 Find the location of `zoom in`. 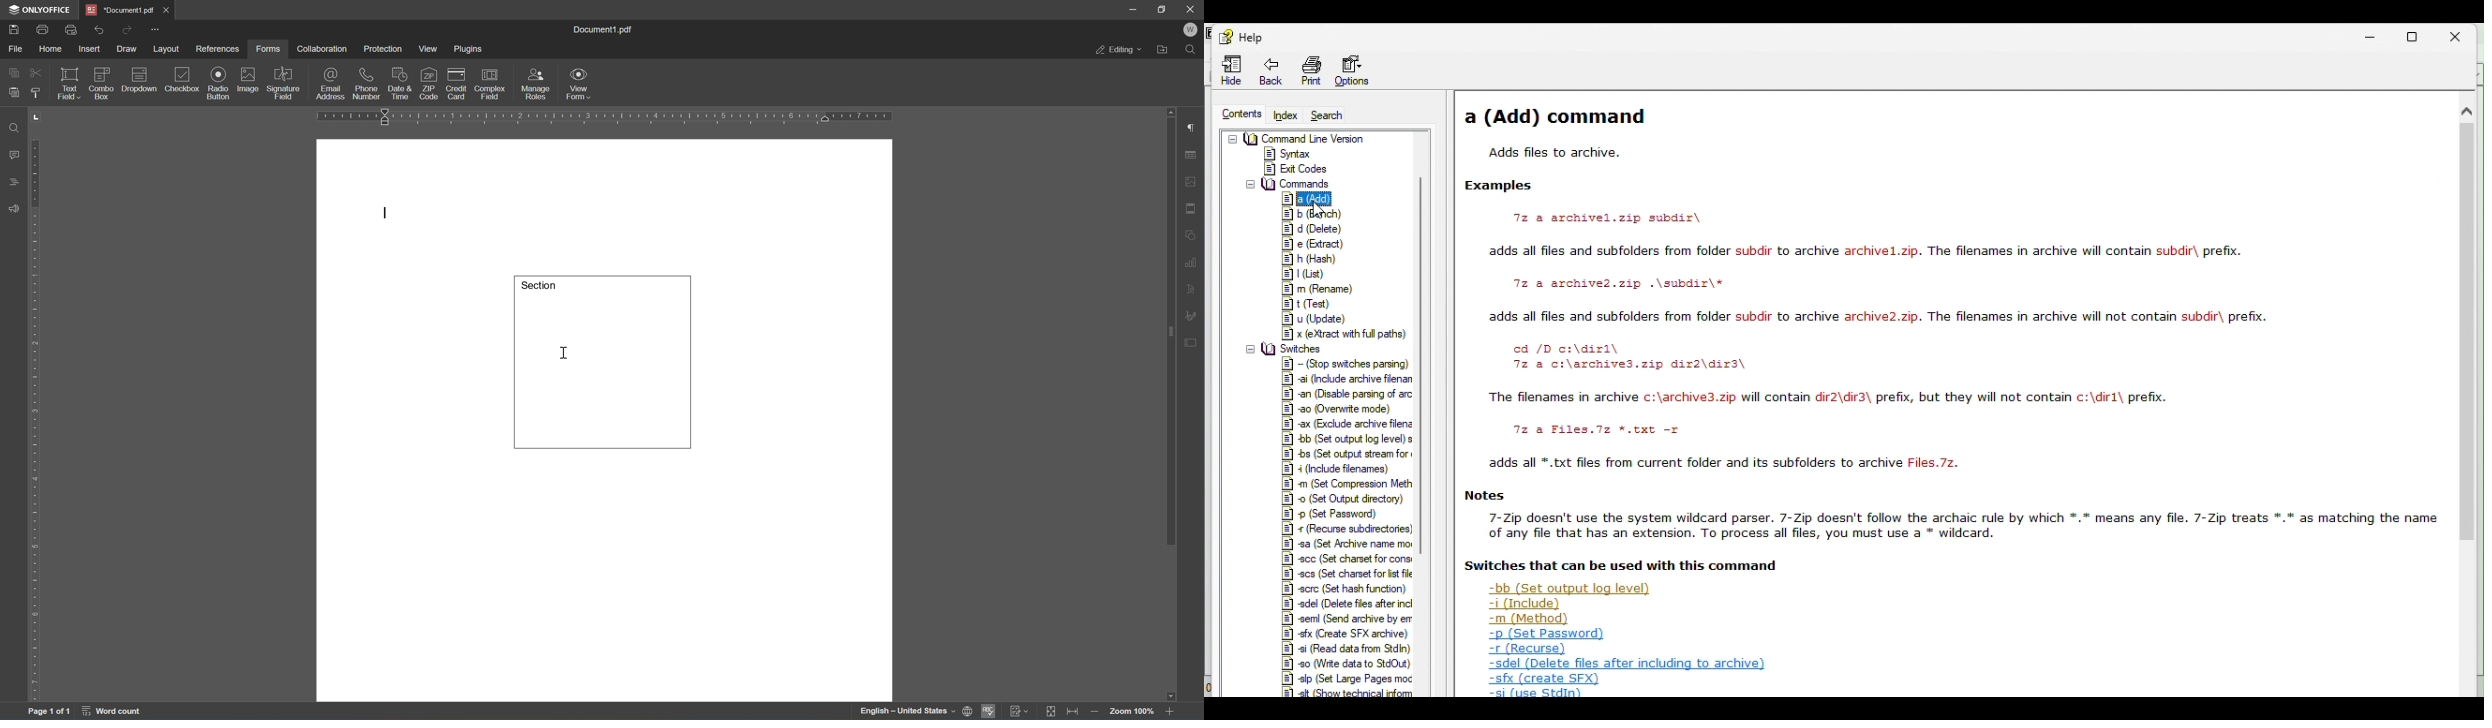

zoom in is located at coordinates (1172, 711).